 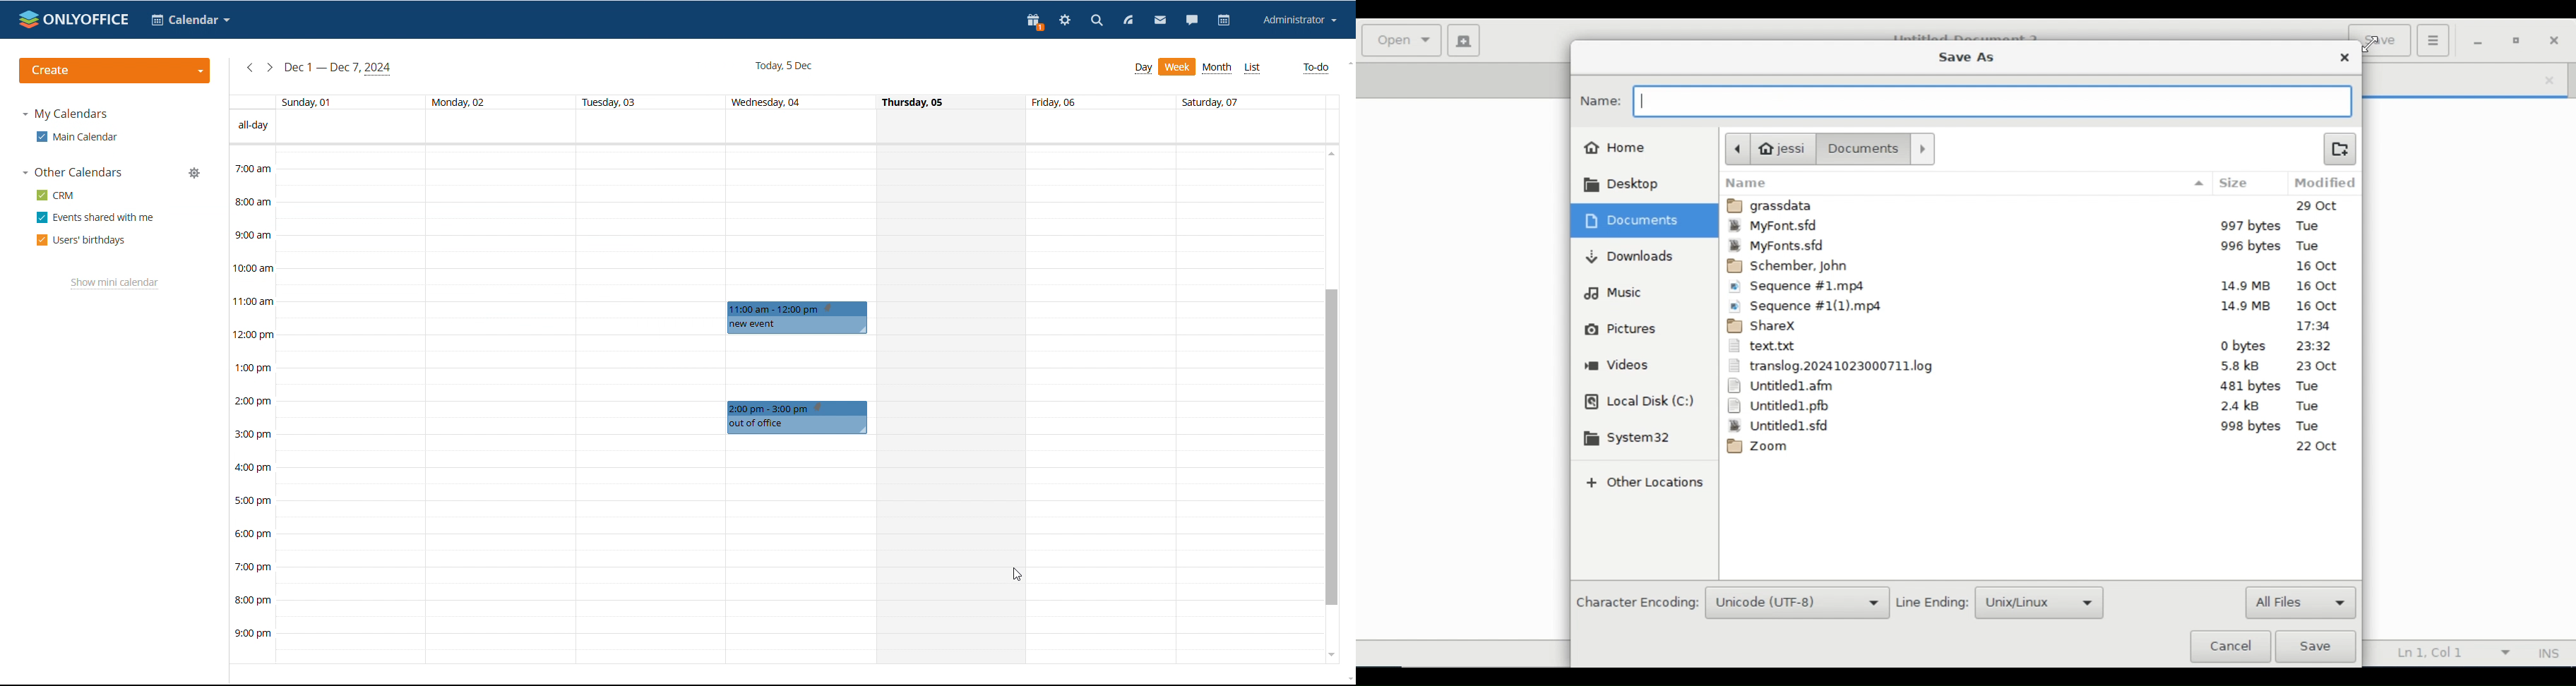 What do you see at coordinates (72, 172) in the screenshot?
I see `other calendars` at bounding box center [72, 172].